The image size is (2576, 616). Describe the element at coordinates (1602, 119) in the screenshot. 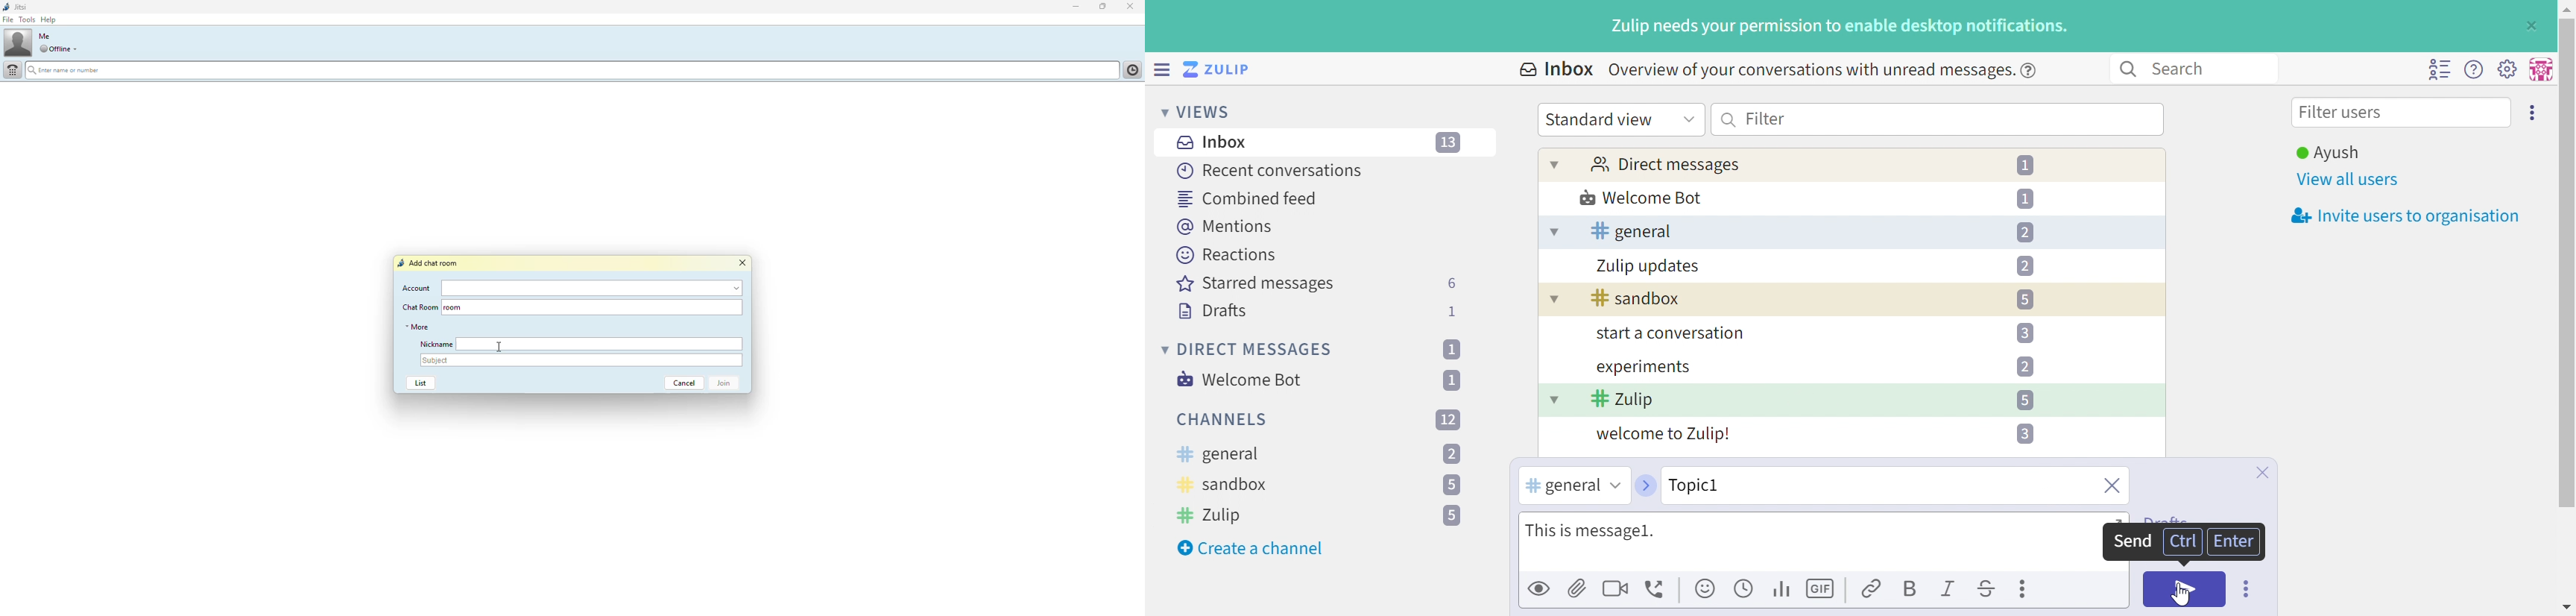

I see `Standard view` at that location.